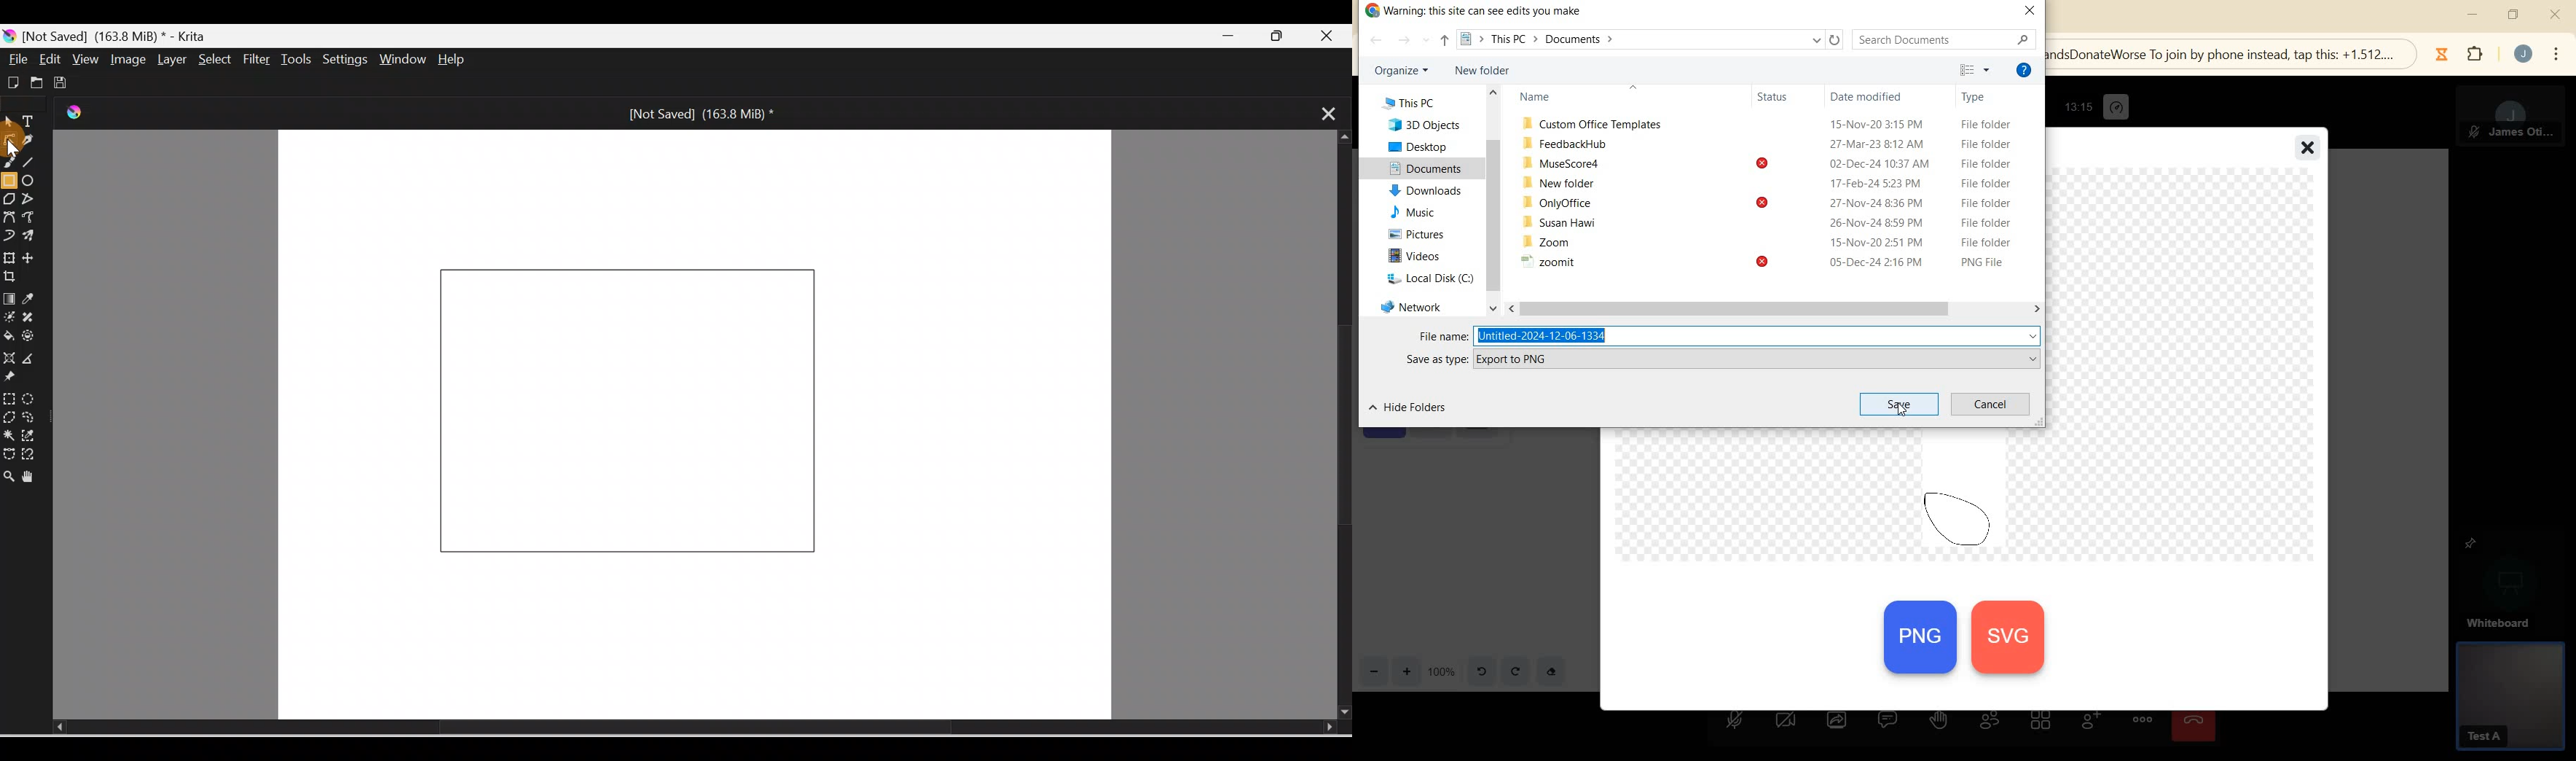 The width and height of the screenshot is (2576, 784). What do you see at coordinates (31, 123) in the screenshot?
I see `Text tool` at bounding box center [31, 123].